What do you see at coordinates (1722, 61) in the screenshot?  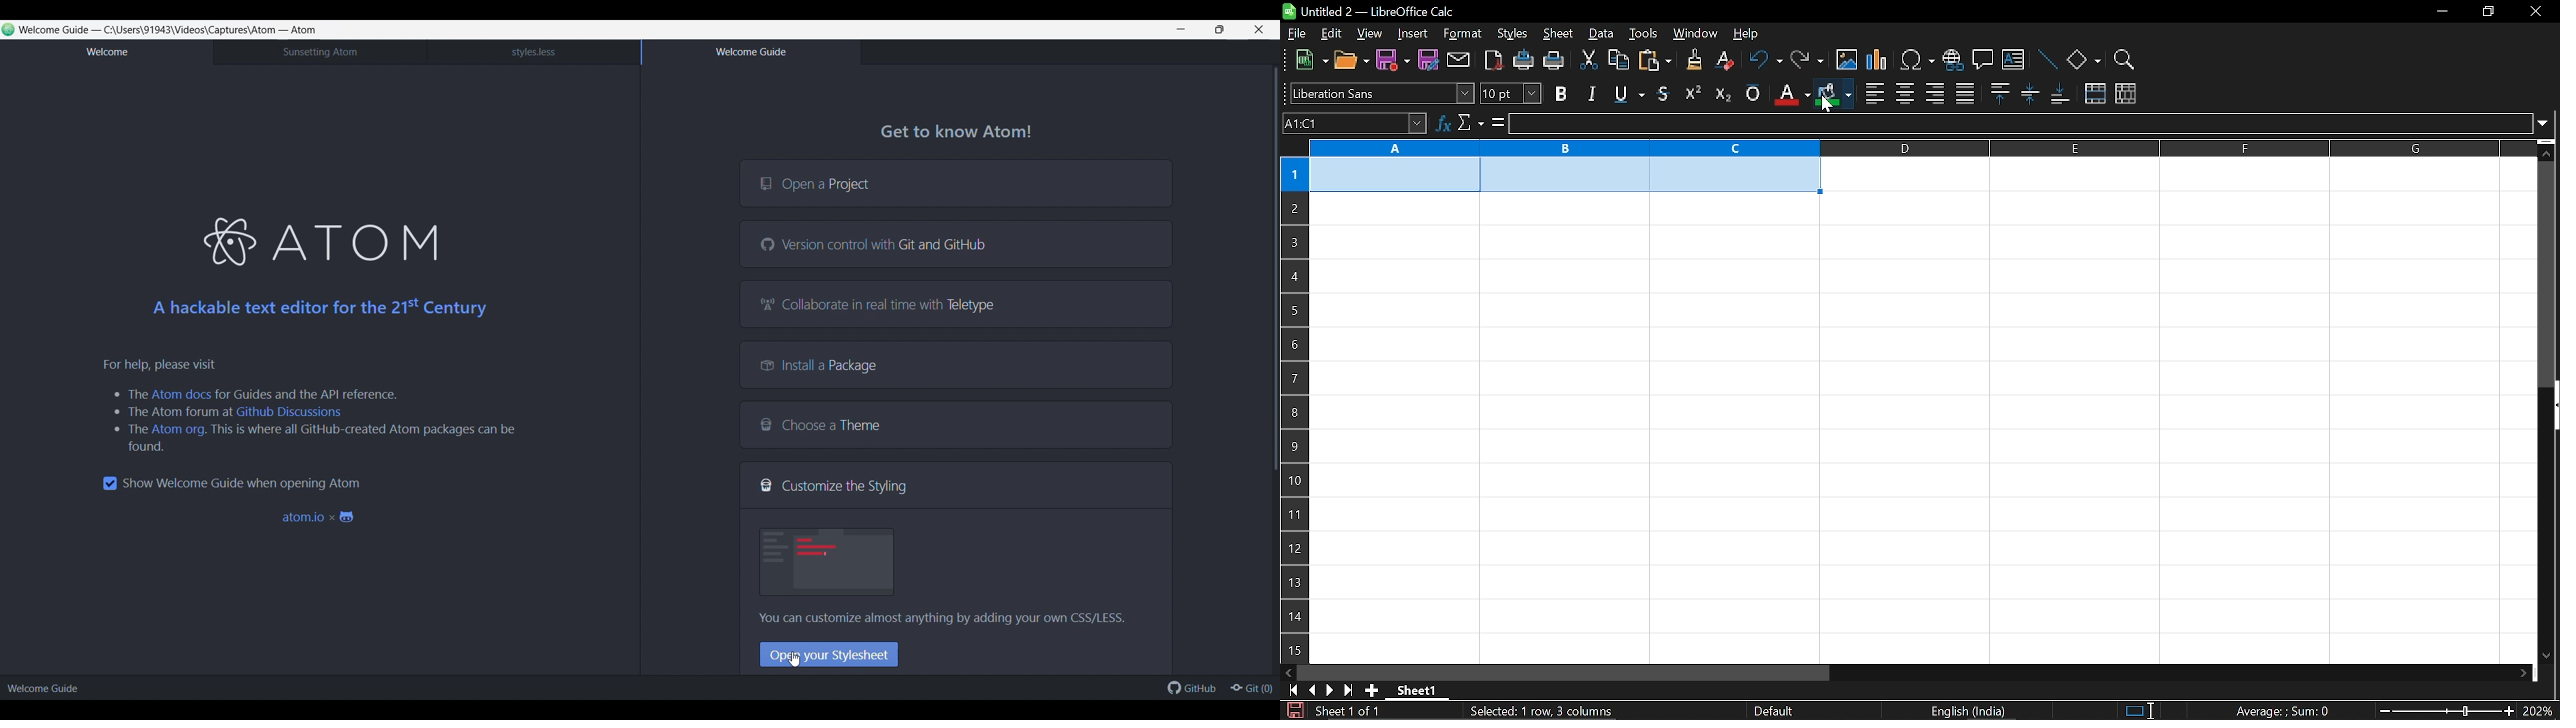 I see `eraser` at bounding box center [1722, 61].